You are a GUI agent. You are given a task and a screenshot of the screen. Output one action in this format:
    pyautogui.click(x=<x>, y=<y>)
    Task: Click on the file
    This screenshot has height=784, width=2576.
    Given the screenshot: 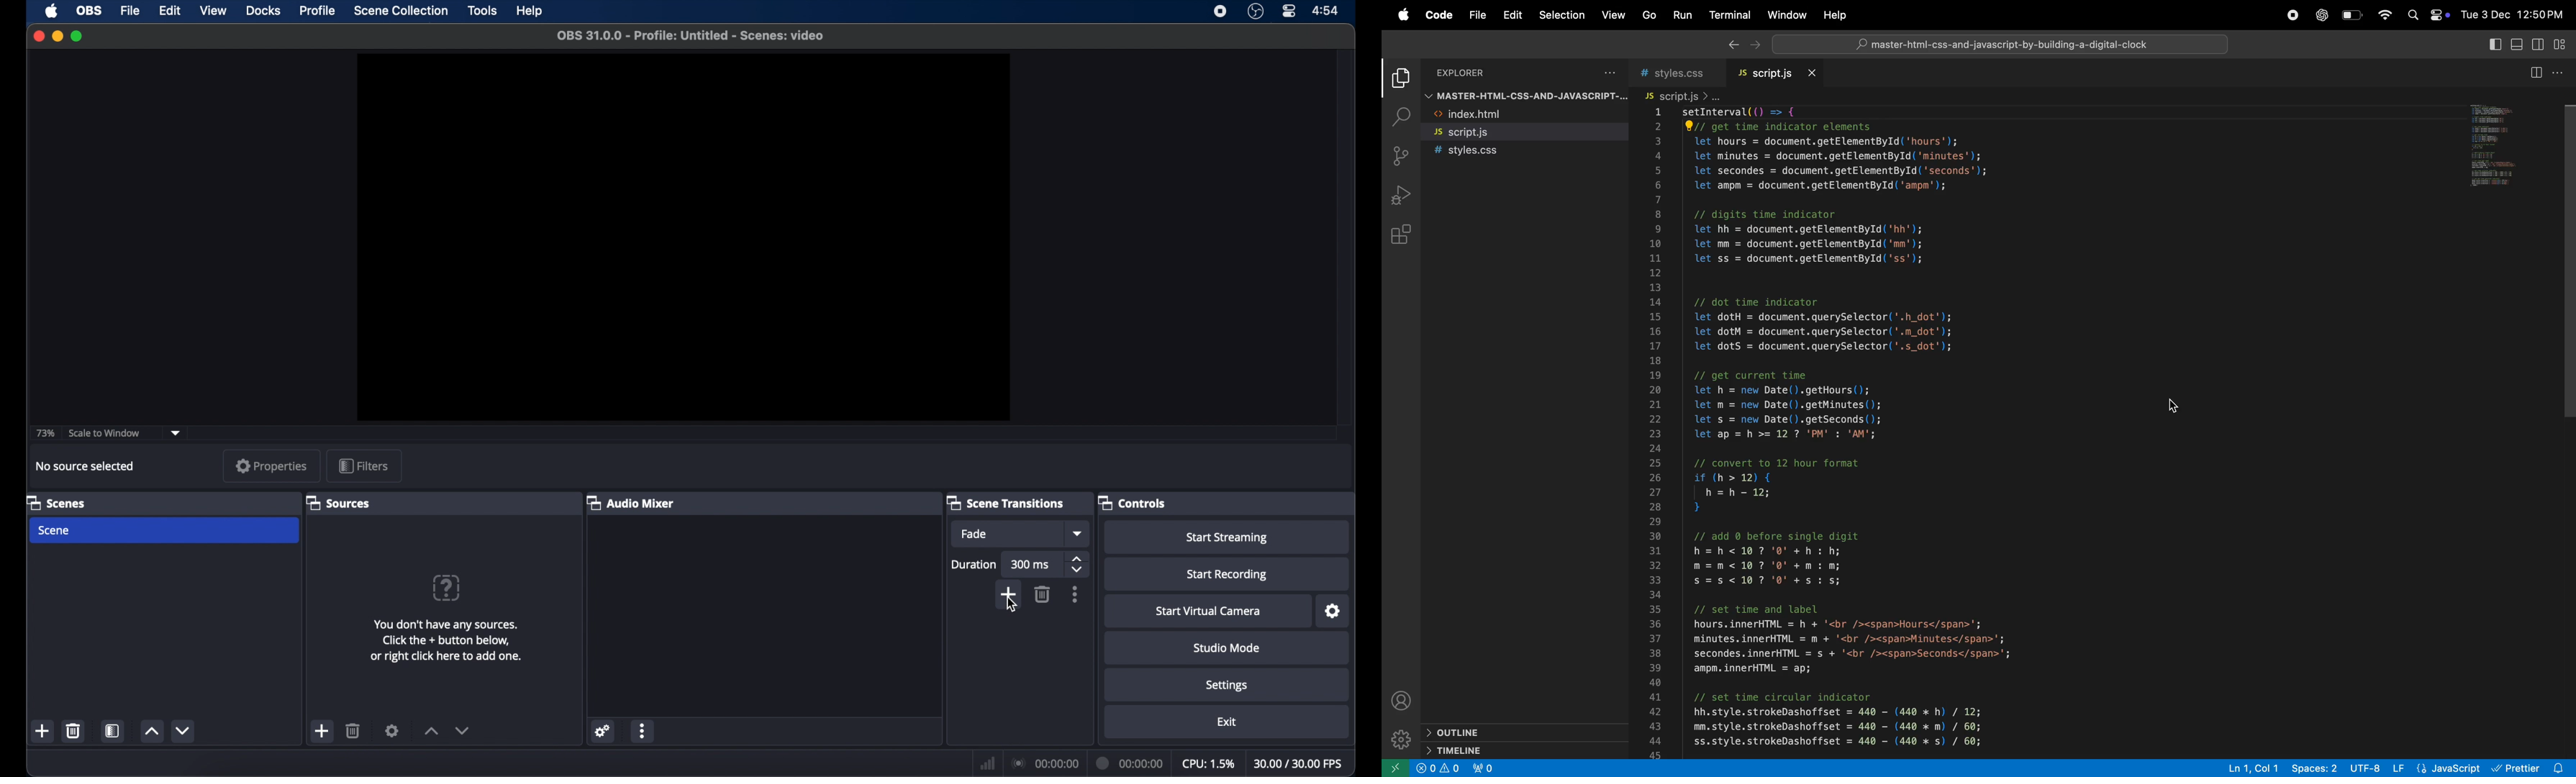 What is the action you would take?
    pyautogui.click(x=132, y=10)
    